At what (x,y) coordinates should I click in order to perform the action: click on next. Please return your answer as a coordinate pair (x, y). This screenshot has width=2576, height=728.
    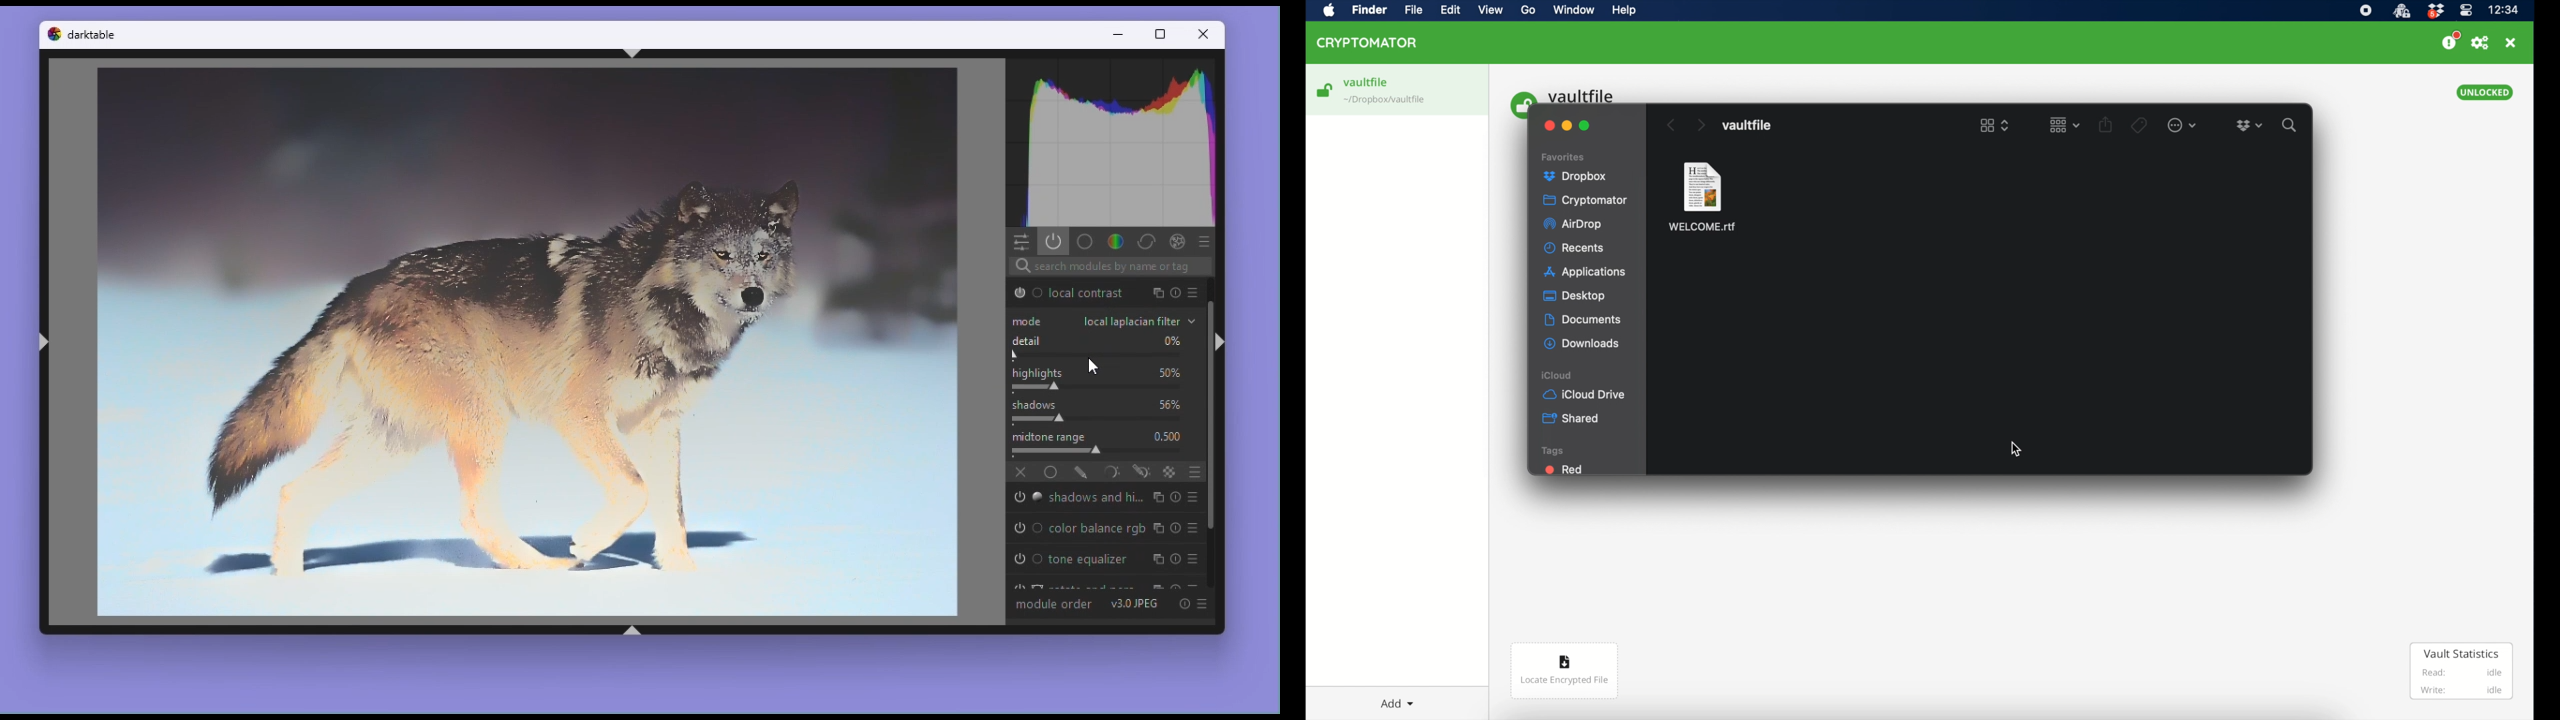
    Looking at the image, I should click on (1700, 124).